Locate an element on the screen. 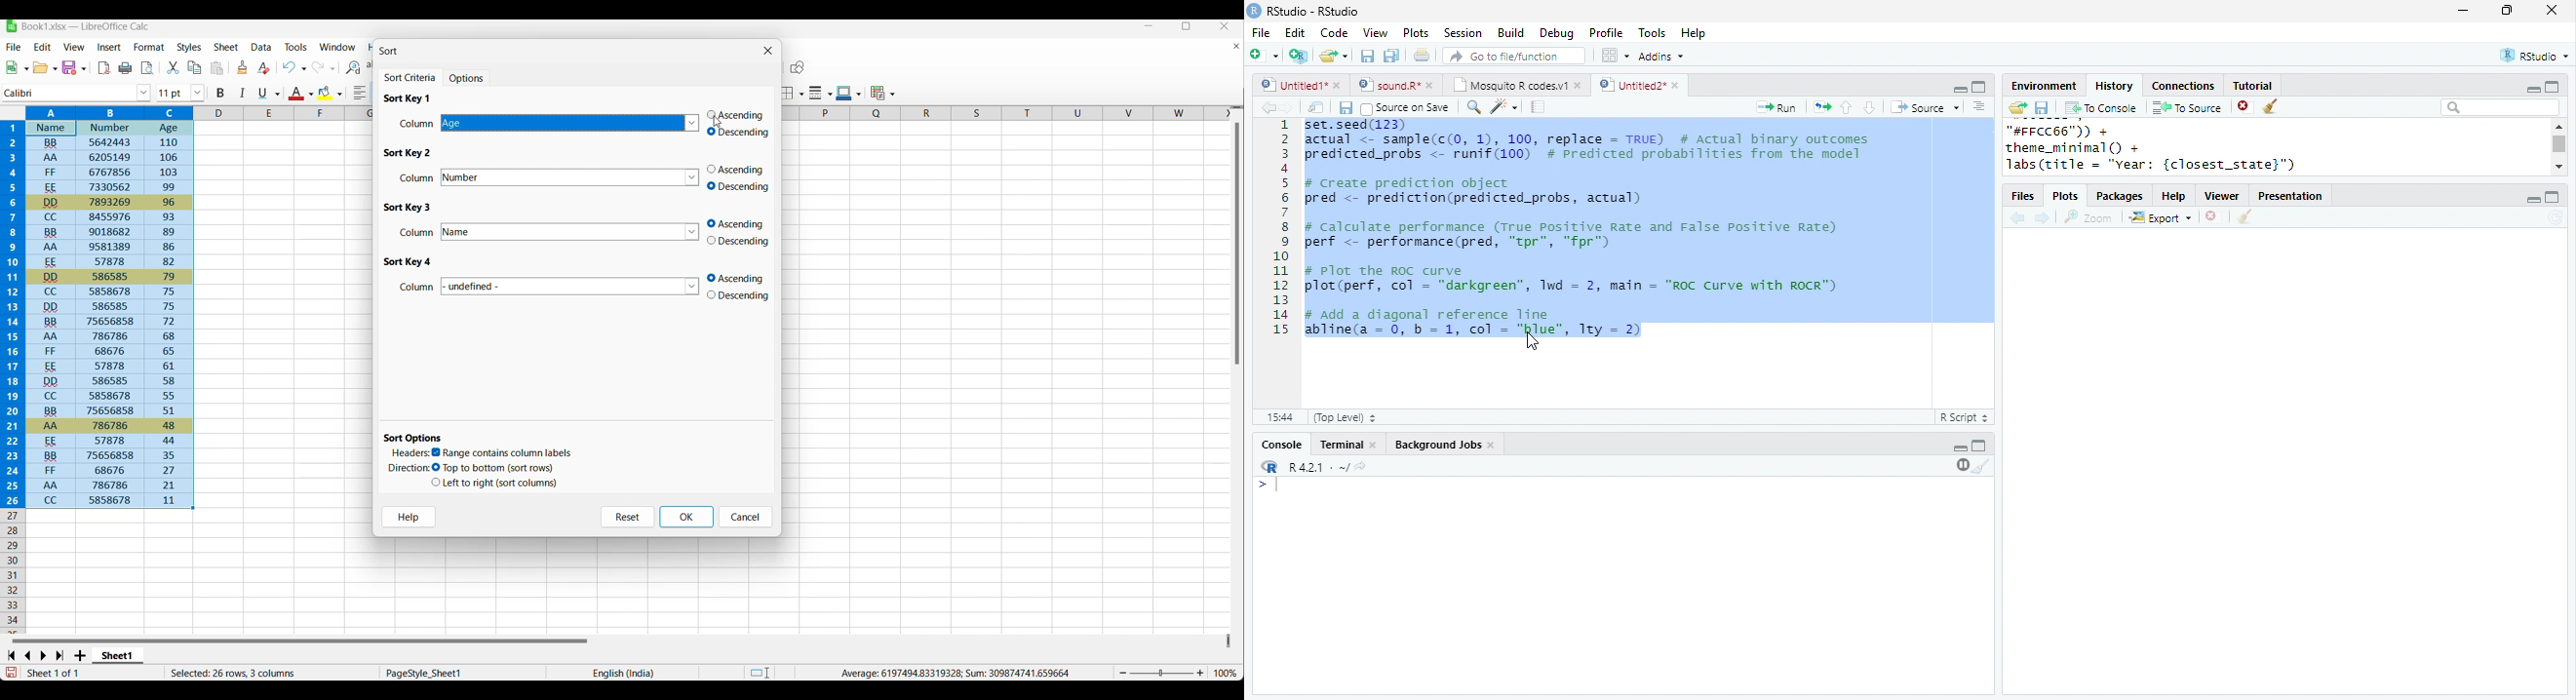 The image size is (2576, 700). Code is located at coordinates (1334, 32).